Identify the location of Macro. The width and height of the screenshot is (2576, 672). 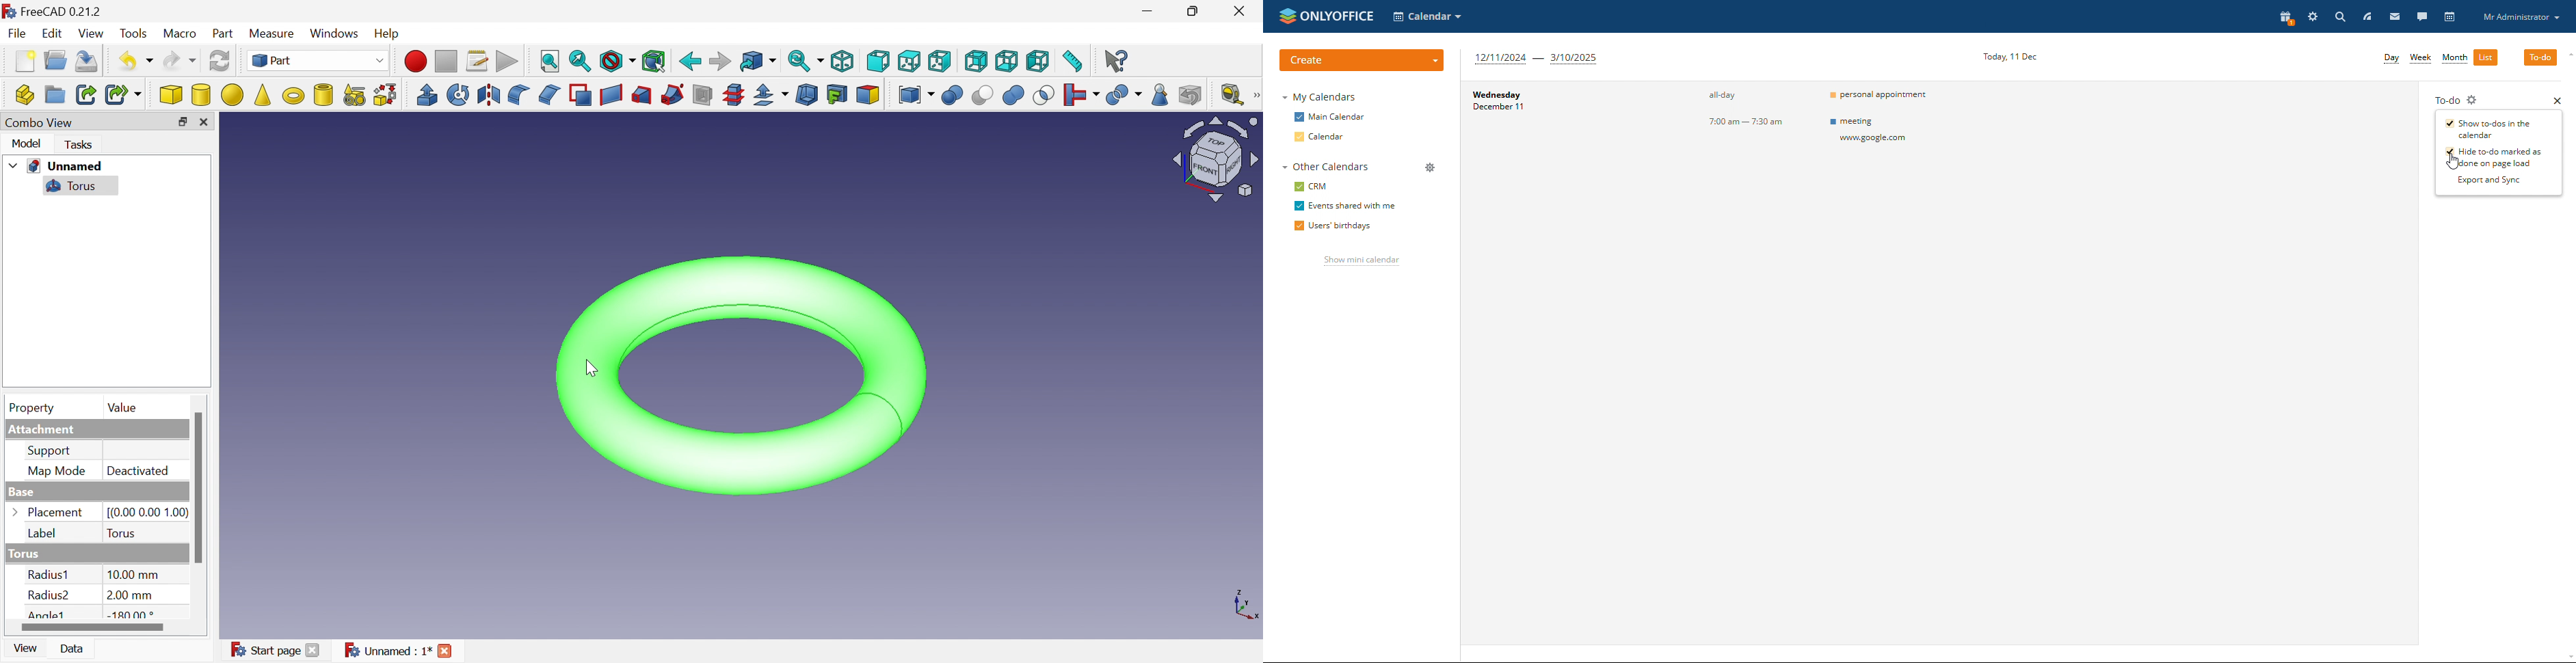
(179, 32).